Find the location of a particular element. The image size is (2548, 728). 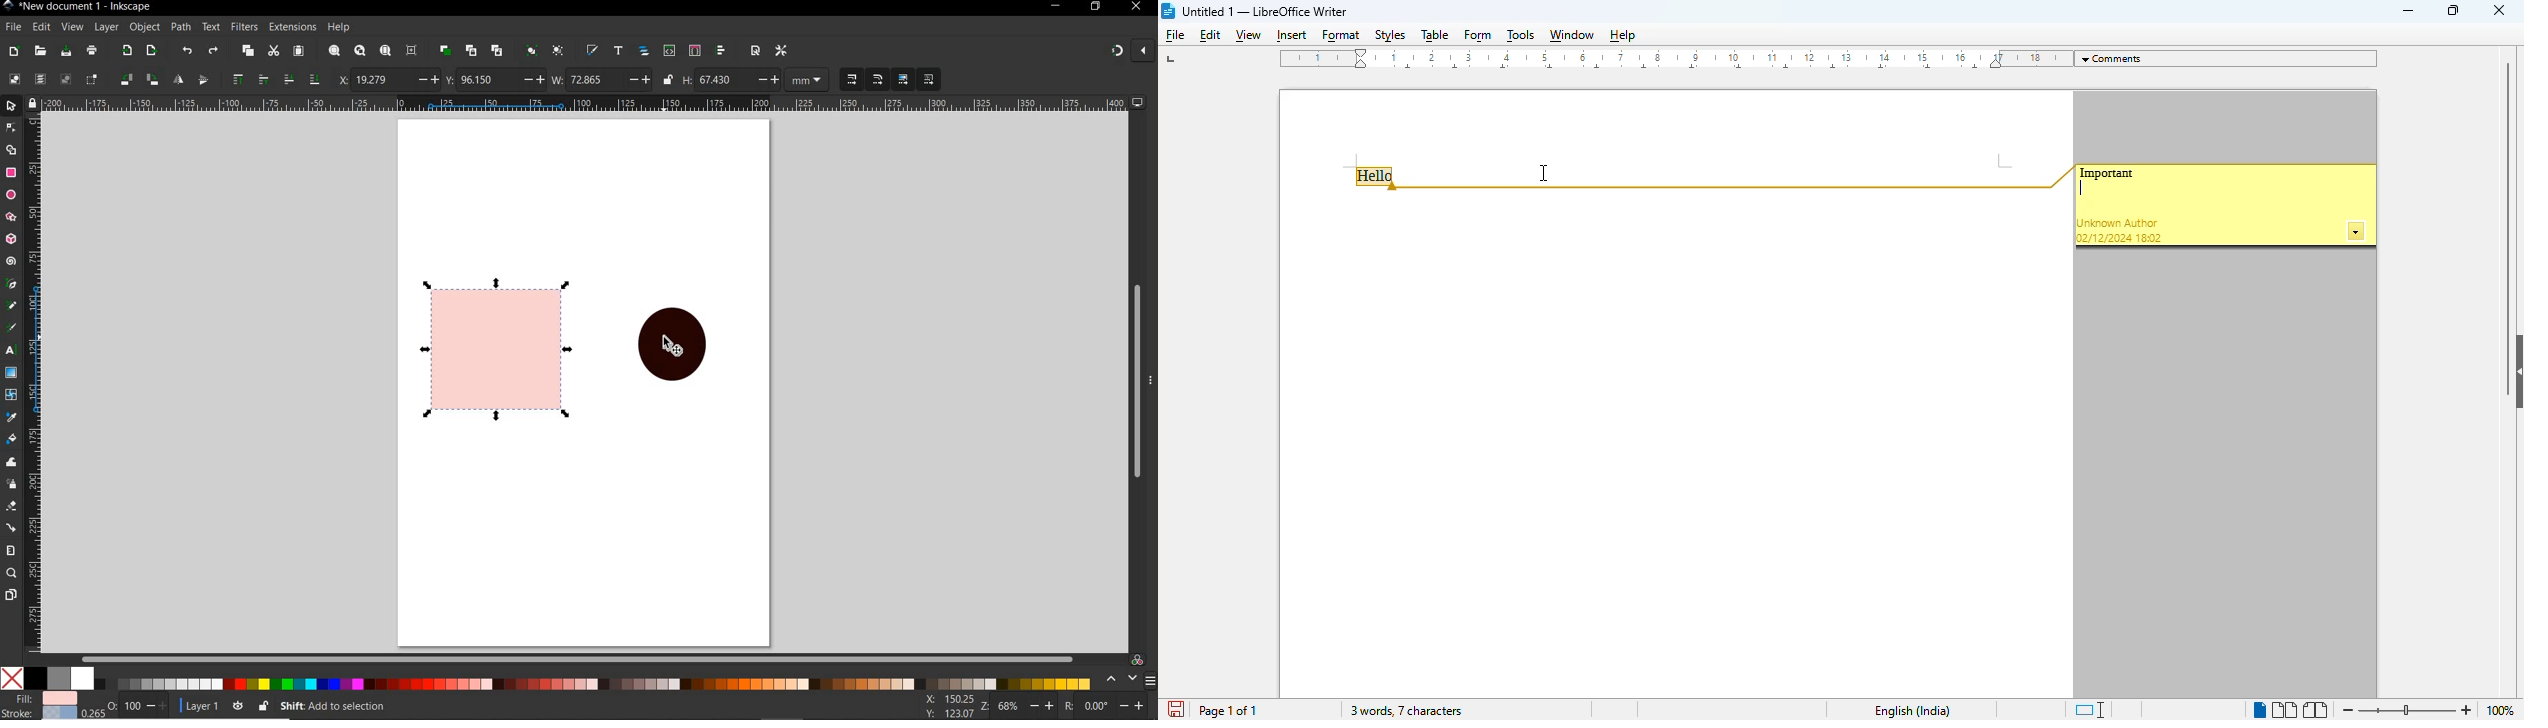

ruler is located at coordinates (1672, 59).